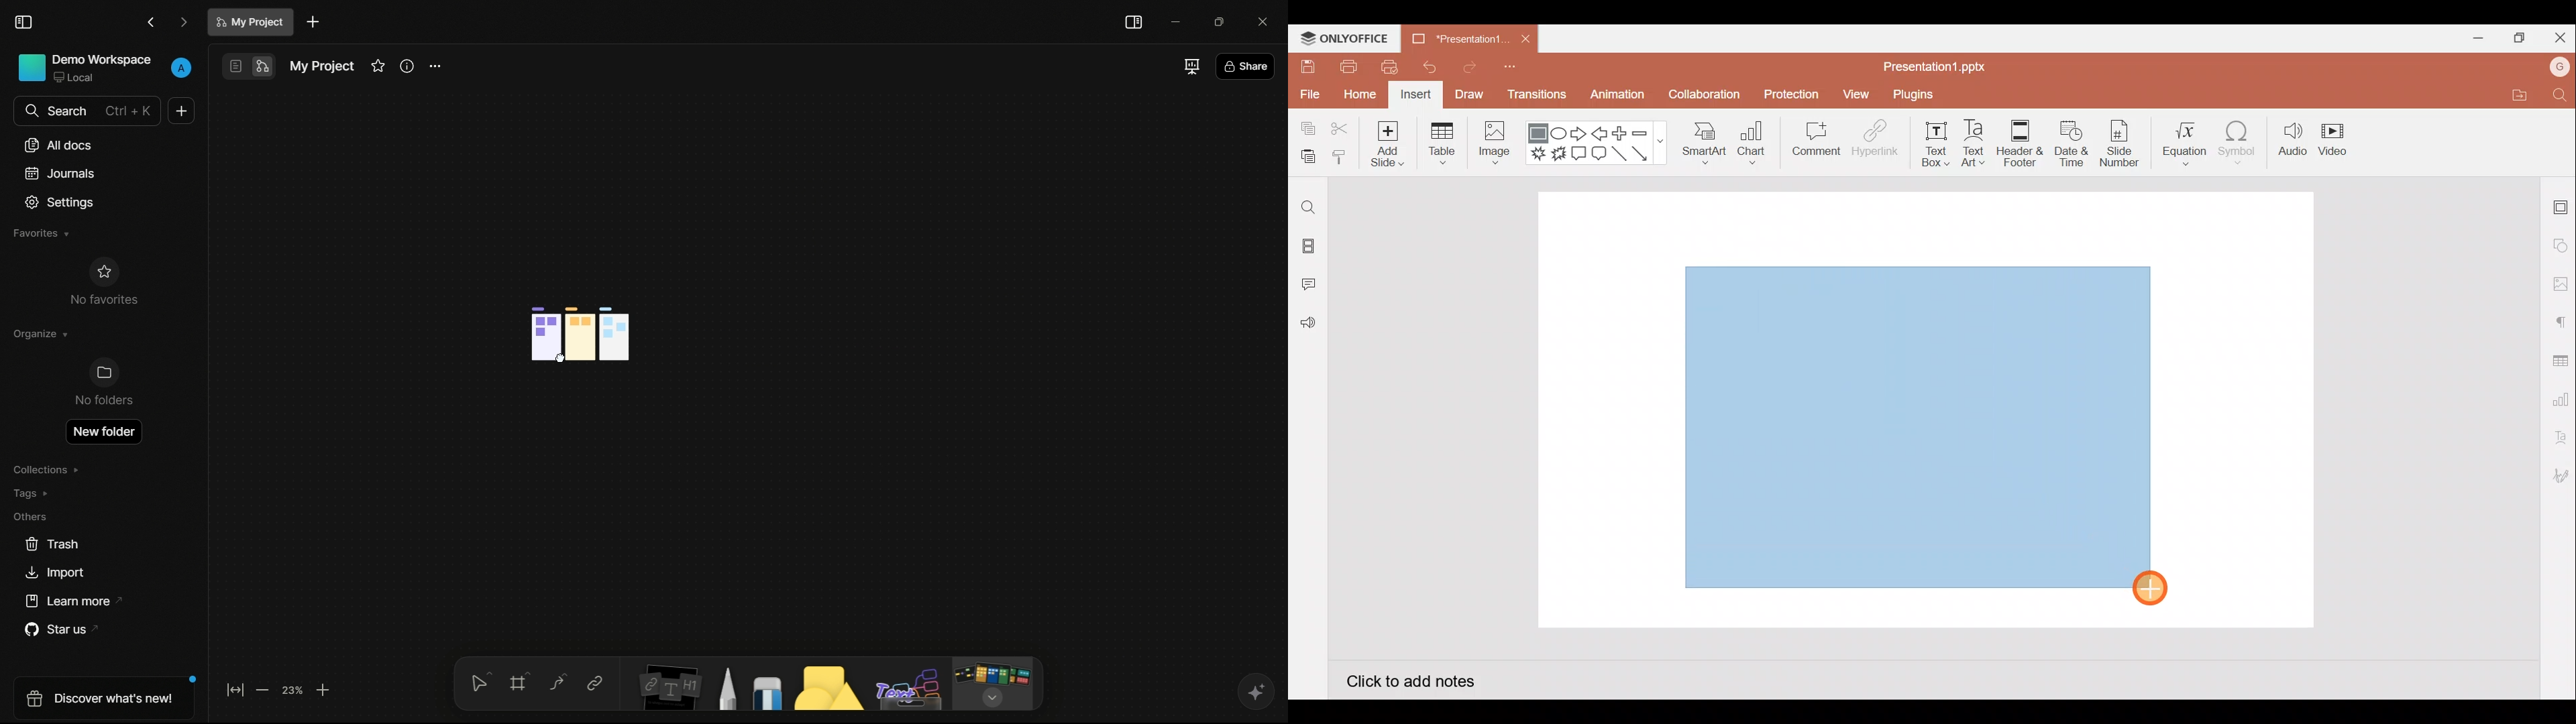 This screenshot has height=728, width=2576. I want to click on Copy, so click(1305, 129).